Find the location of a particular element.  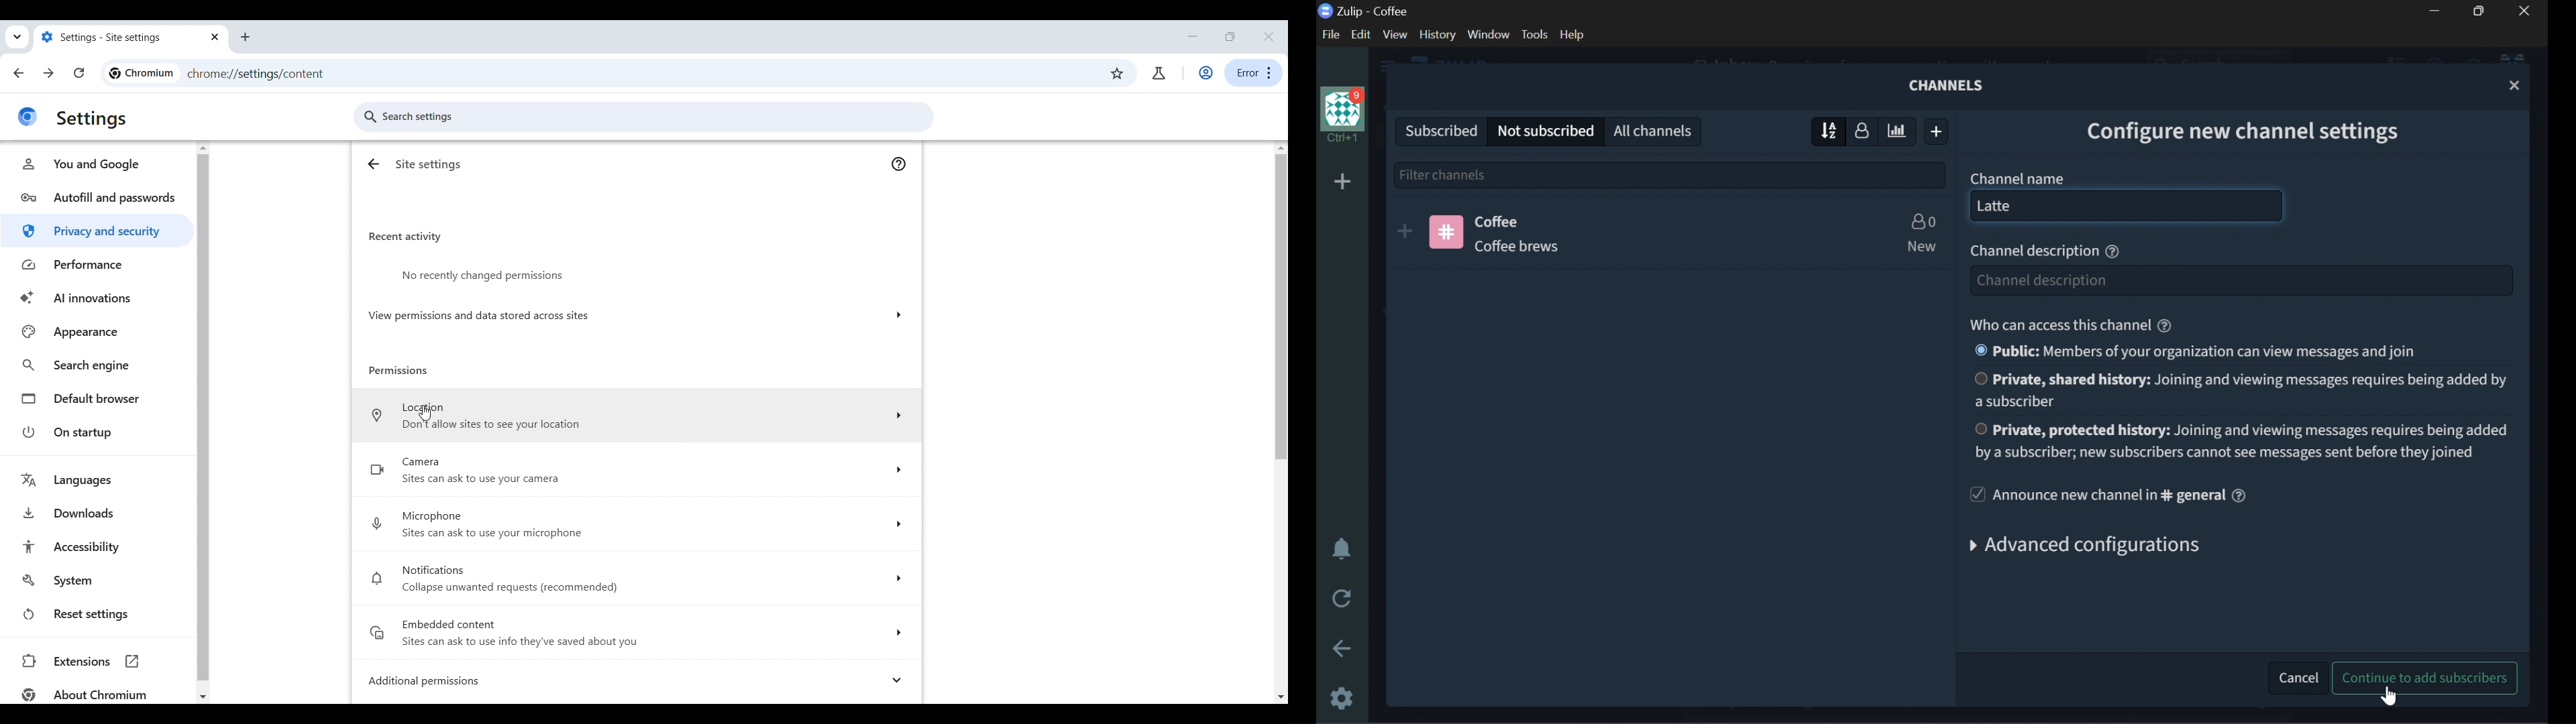

Notifications: collapse unwanted requests (recommended) is located at coordinates (636, 579).